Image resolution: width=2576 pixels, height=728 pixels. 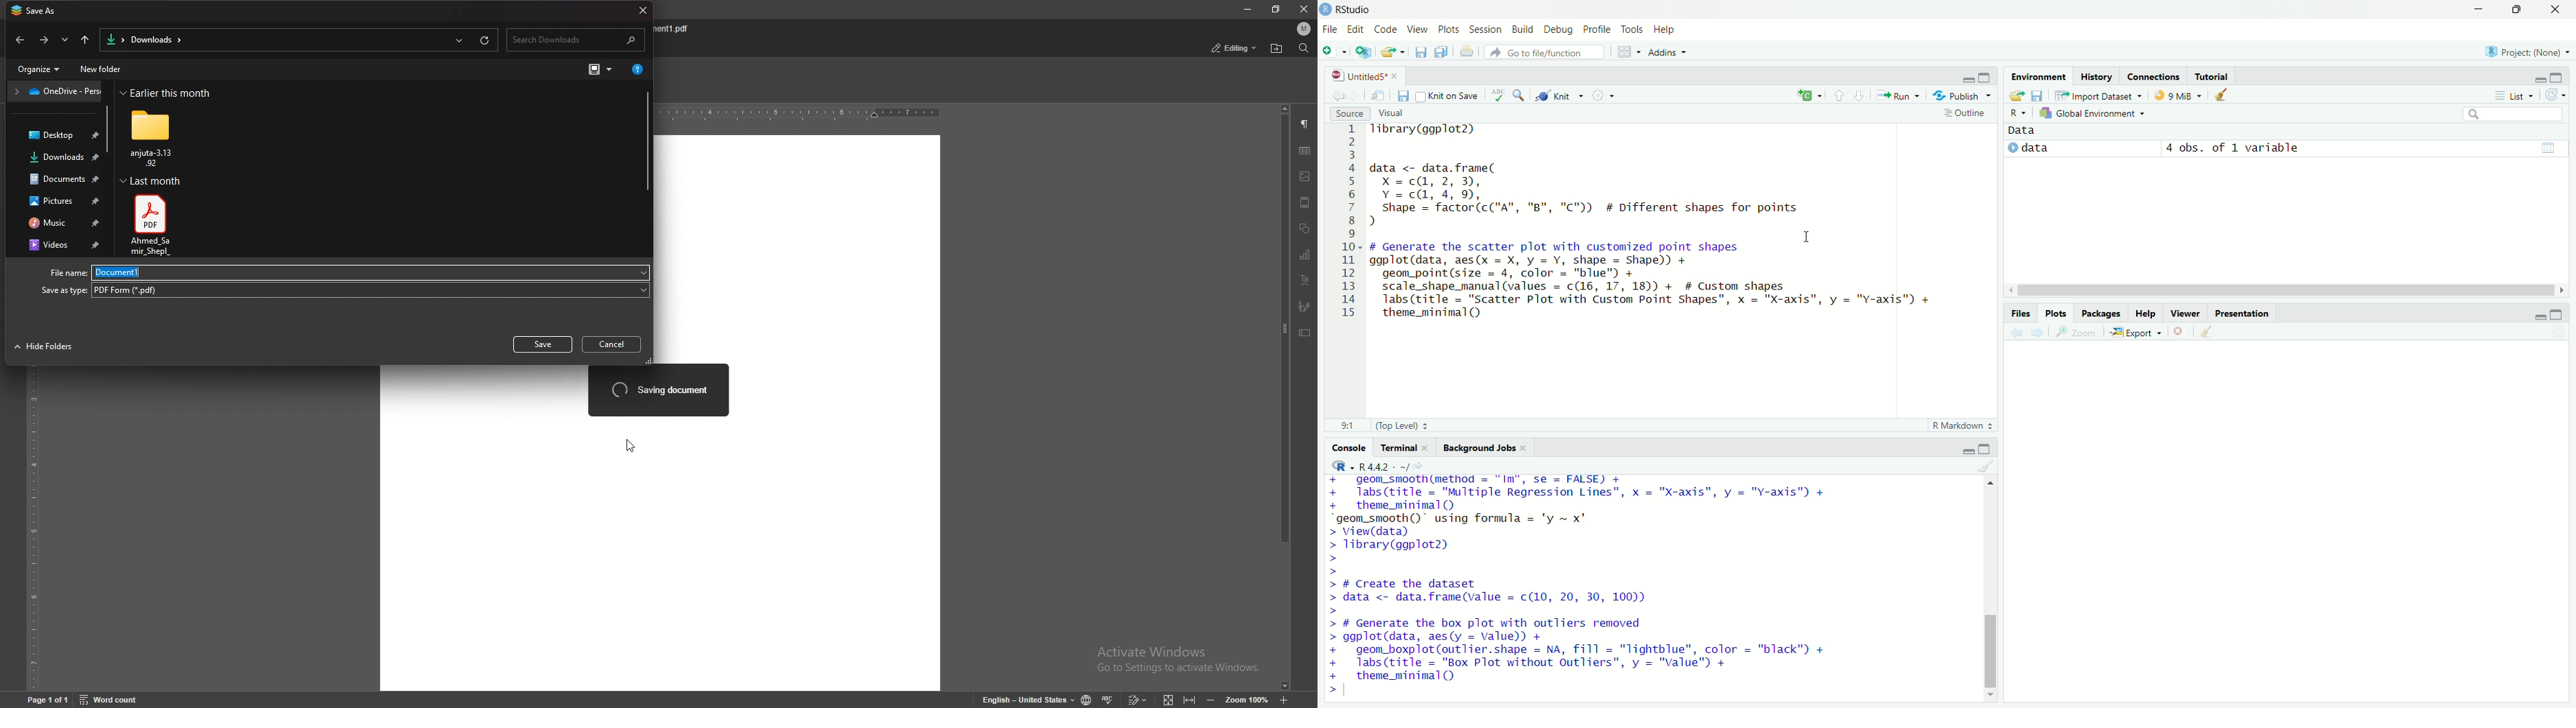 What do you see at coordinates (2055, 313) in the screenshot?
I see `Plots` at bounding box center [2055, 313].